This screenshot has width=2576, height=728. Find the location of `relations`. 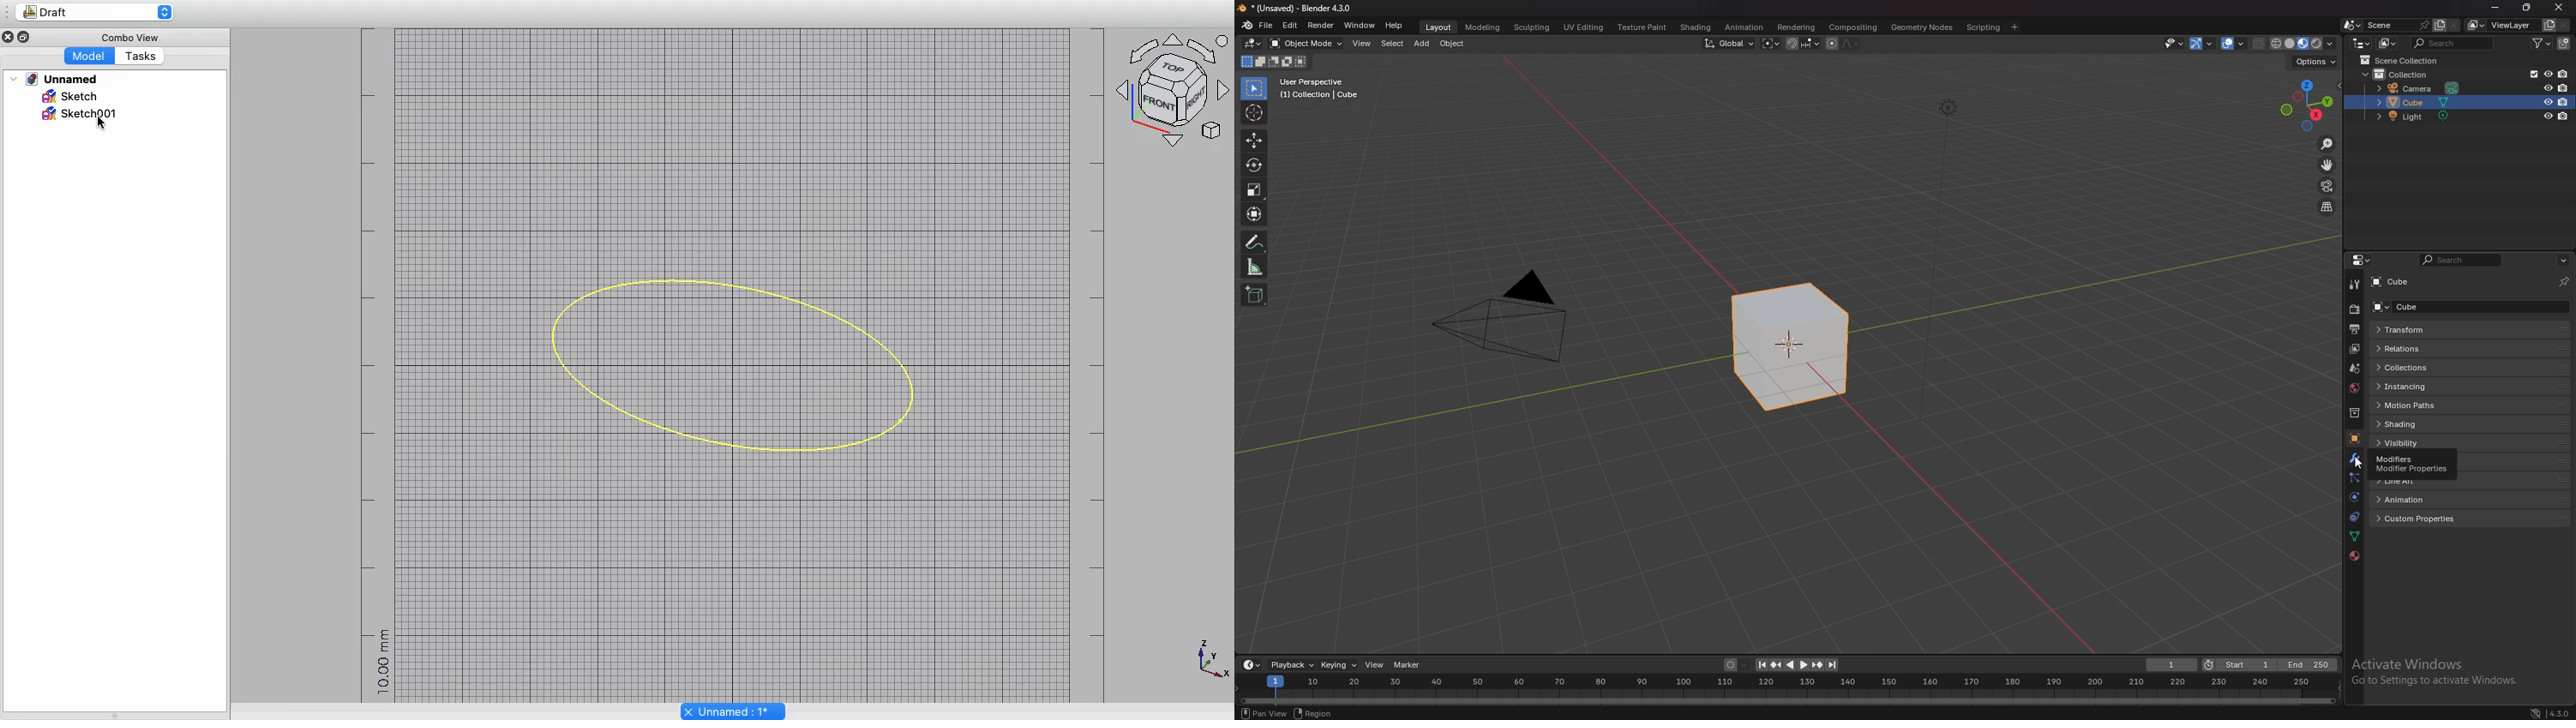

relations is located at coordinates (2422, 349).